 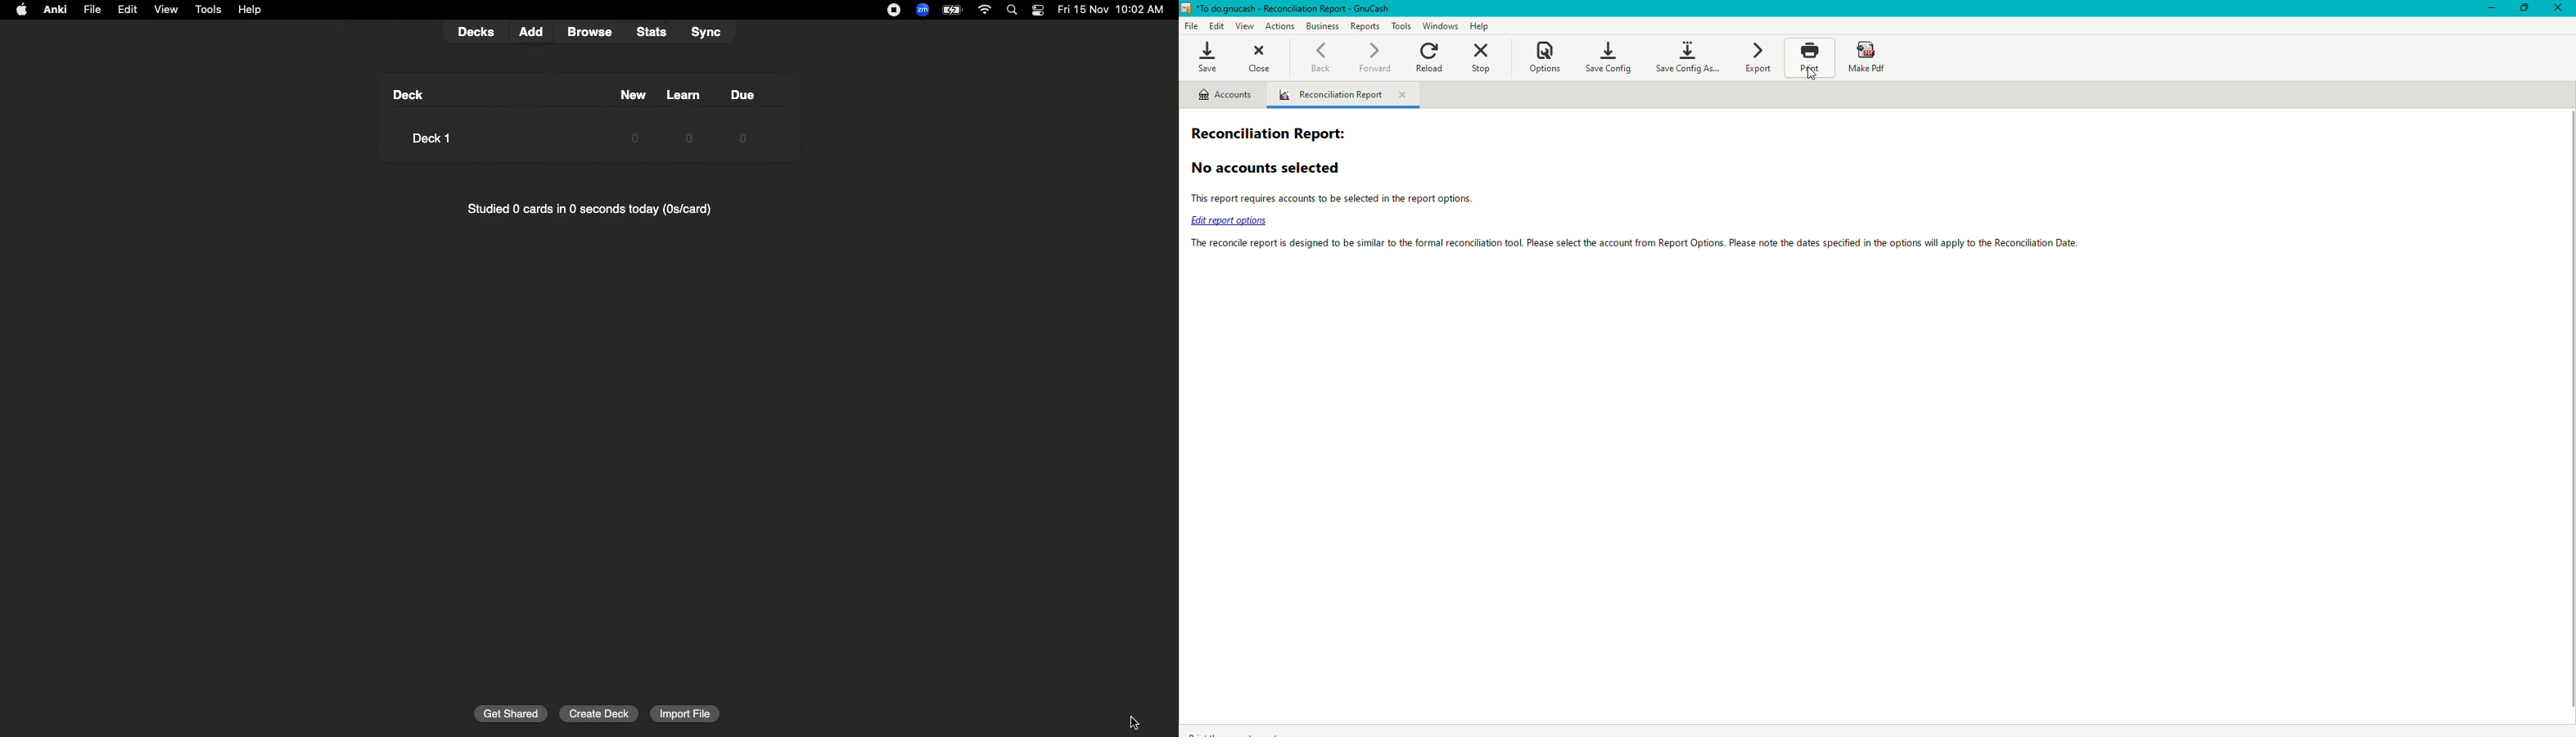 I want to click on View, so click(x=1244, y=25).